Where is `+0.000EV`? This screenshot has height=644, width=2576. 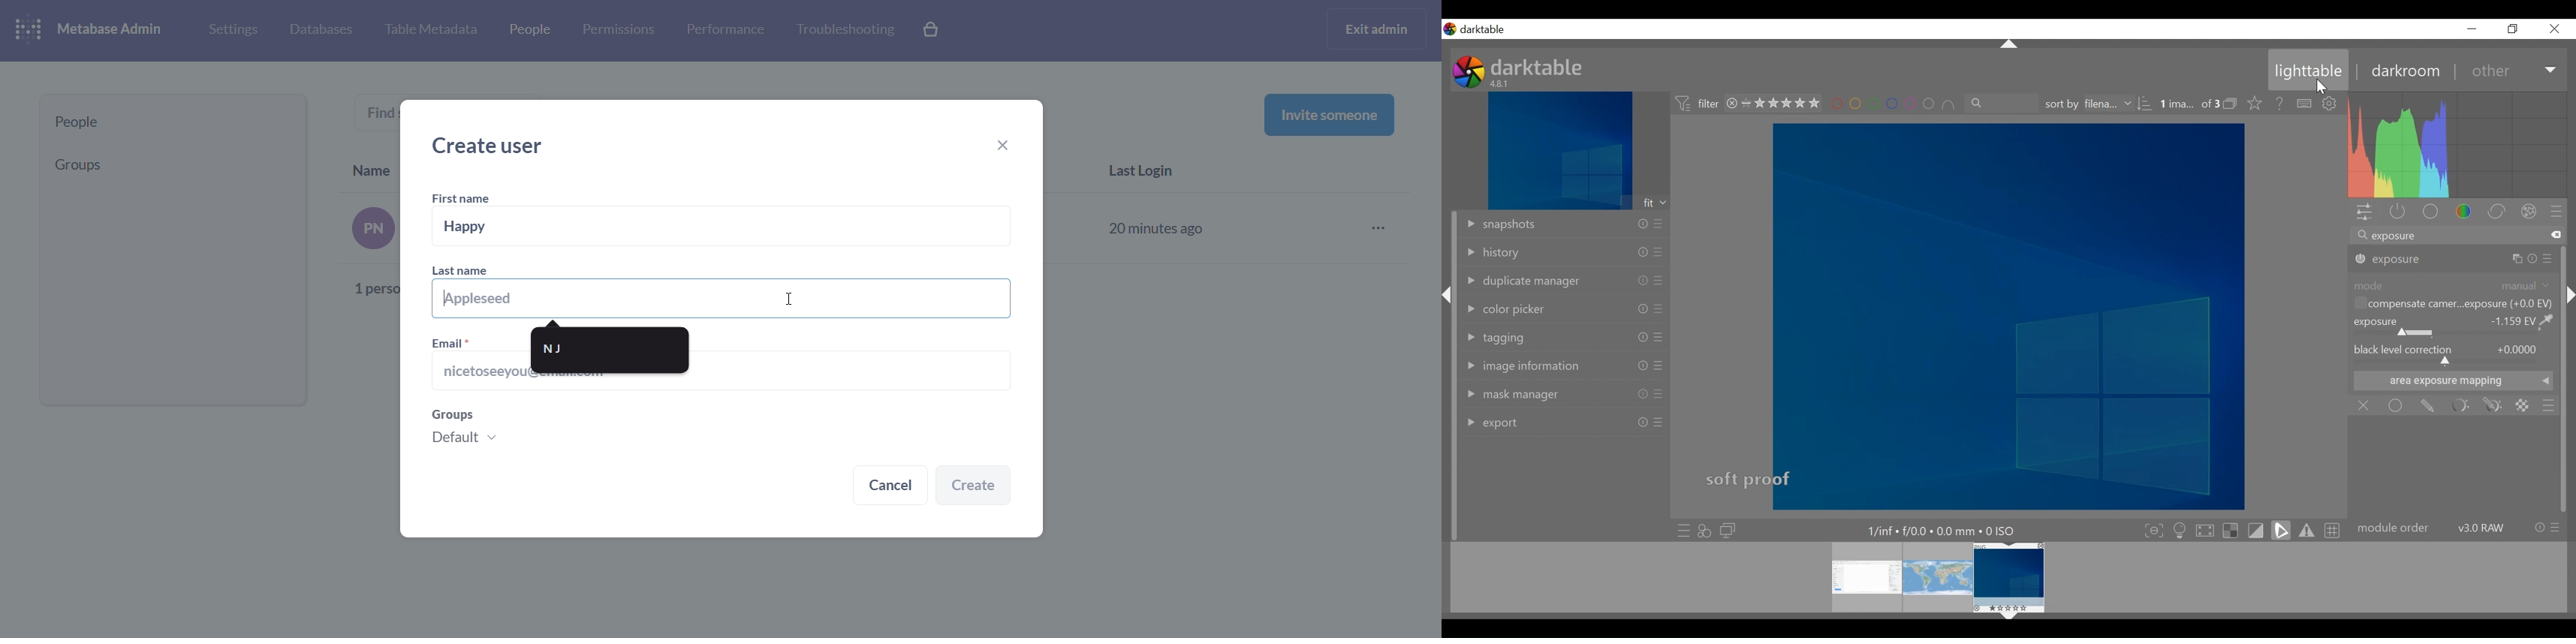
+0.000EV is located at coordinates (2522, 321).